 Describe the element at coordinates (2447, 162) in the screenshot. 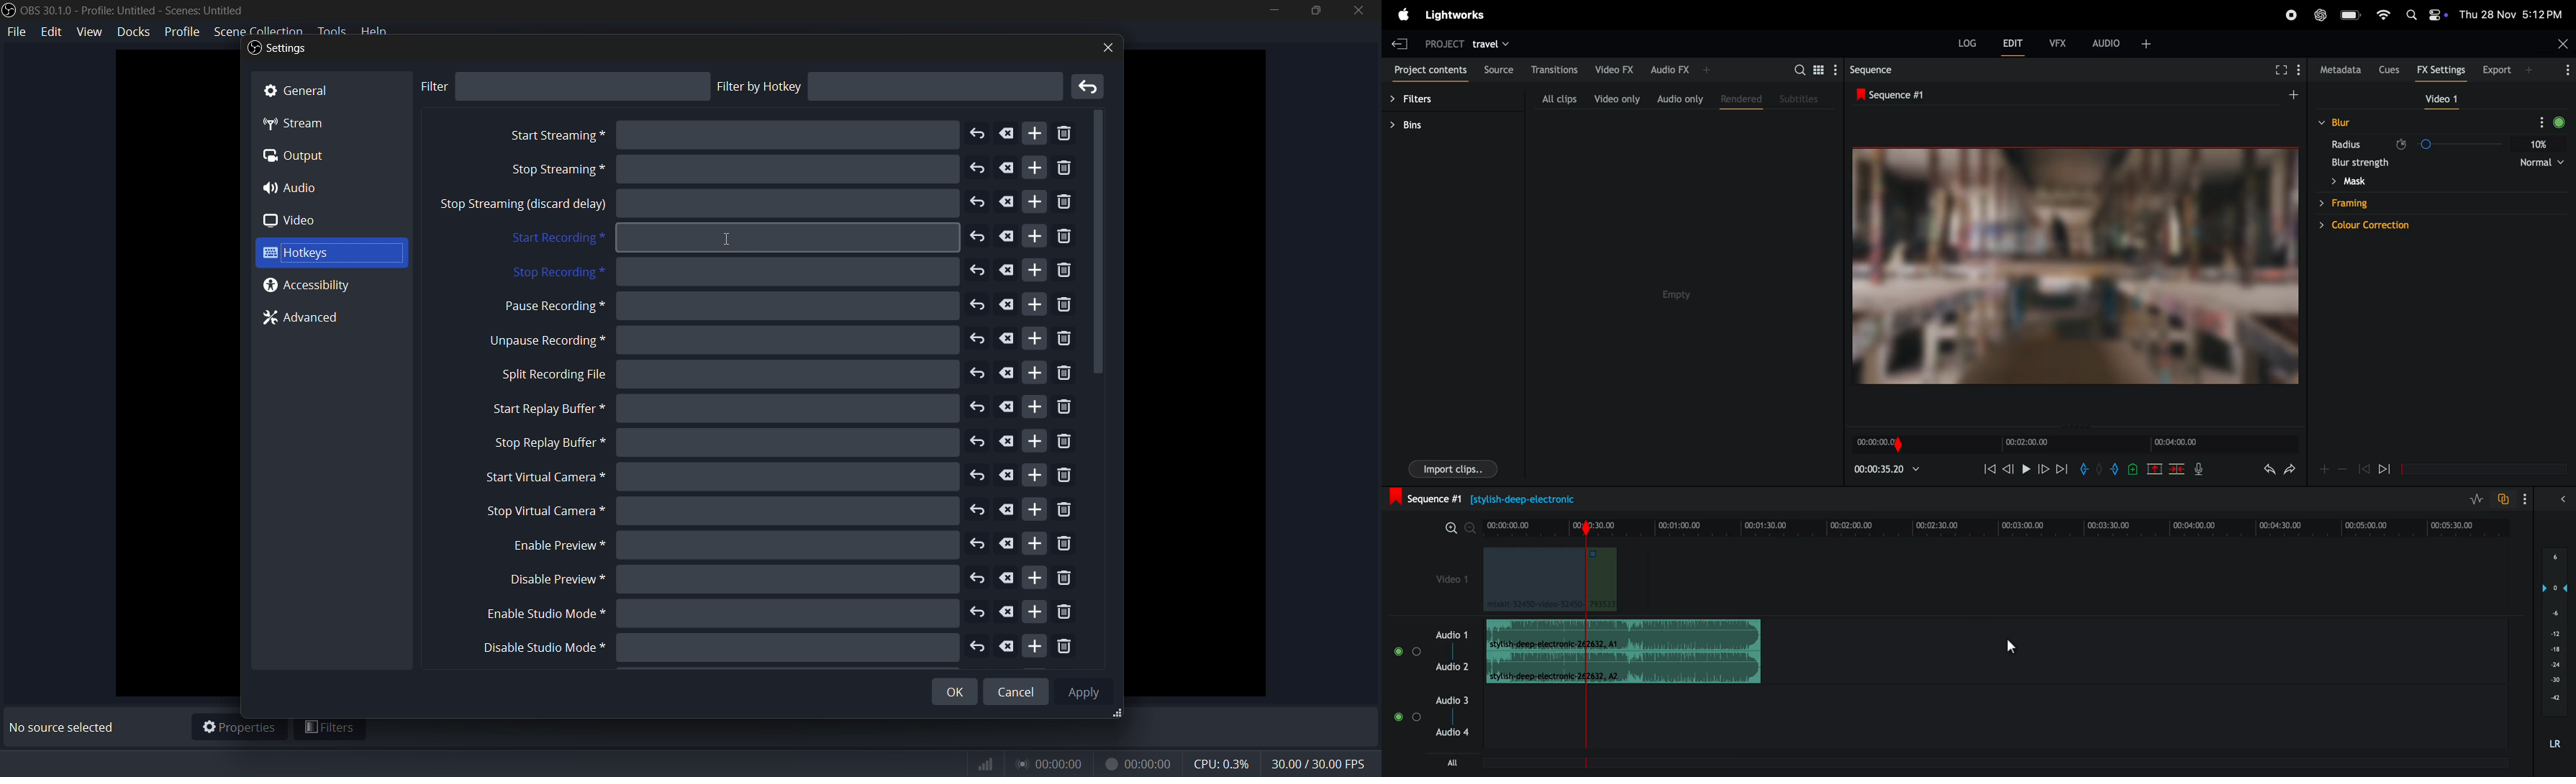

I see `blur strength` at that location.